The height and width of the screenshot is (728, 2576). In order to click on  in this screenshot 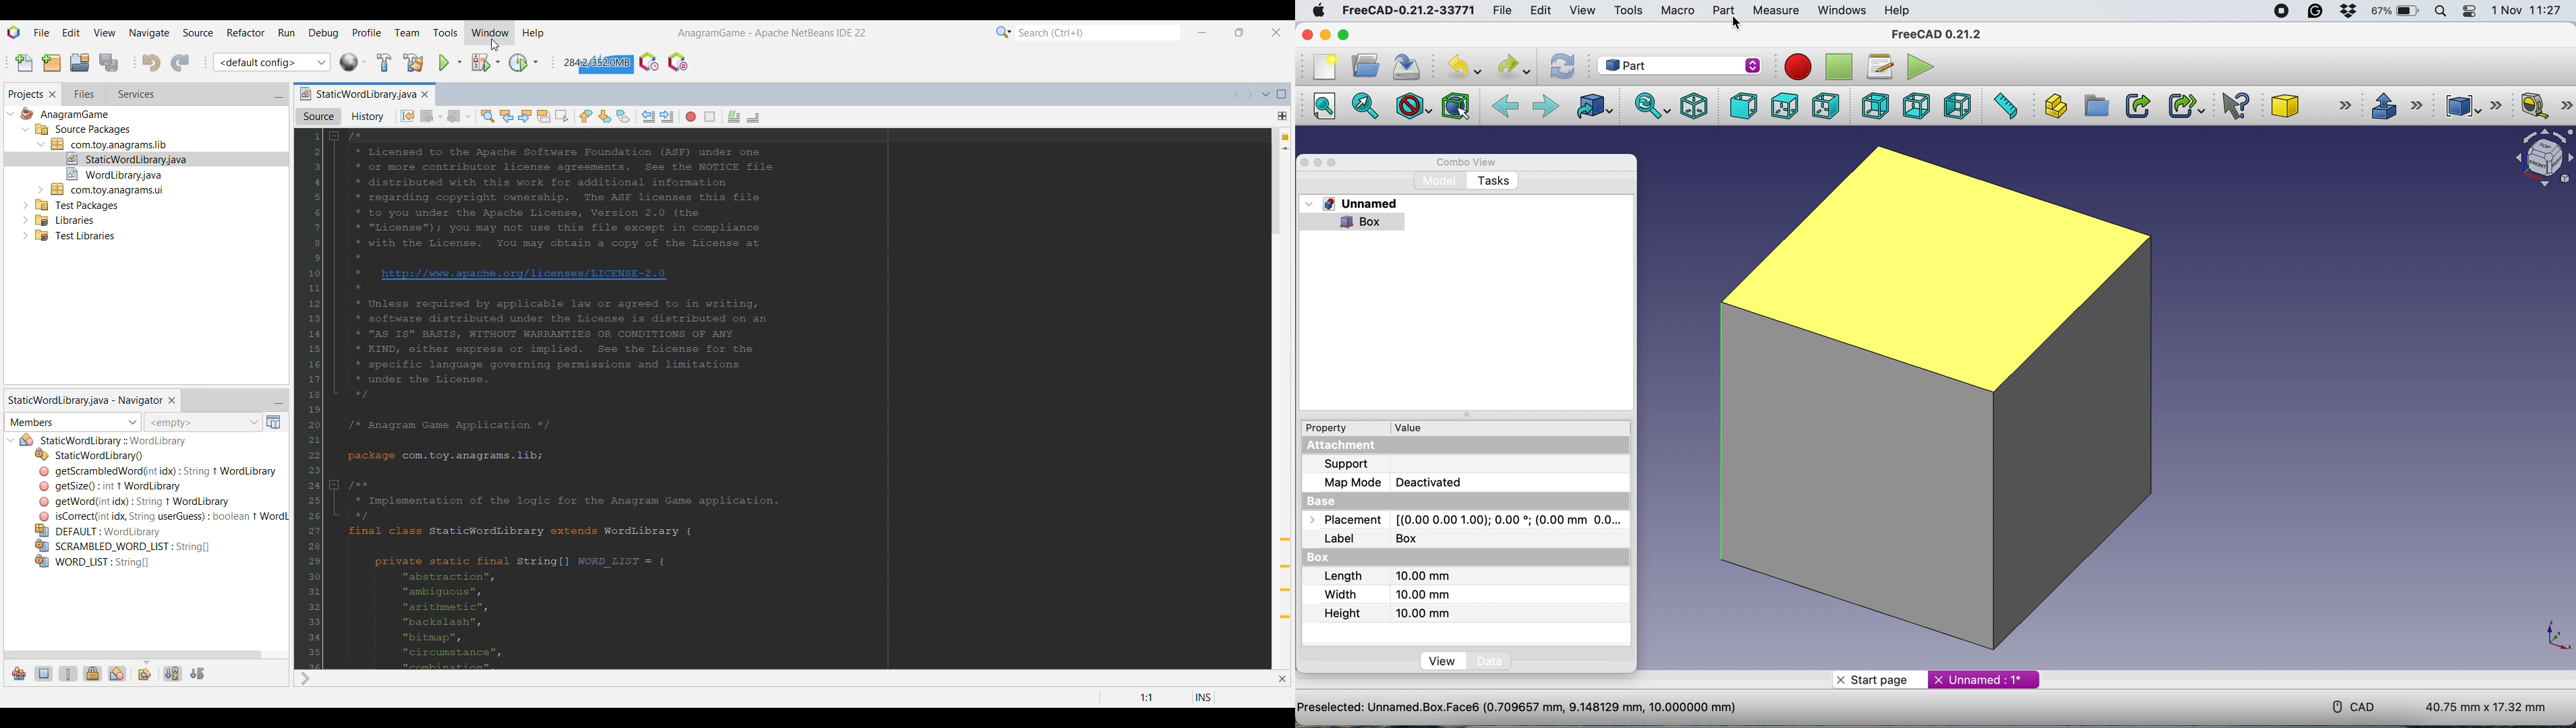, I will do `click(64, 218)`.